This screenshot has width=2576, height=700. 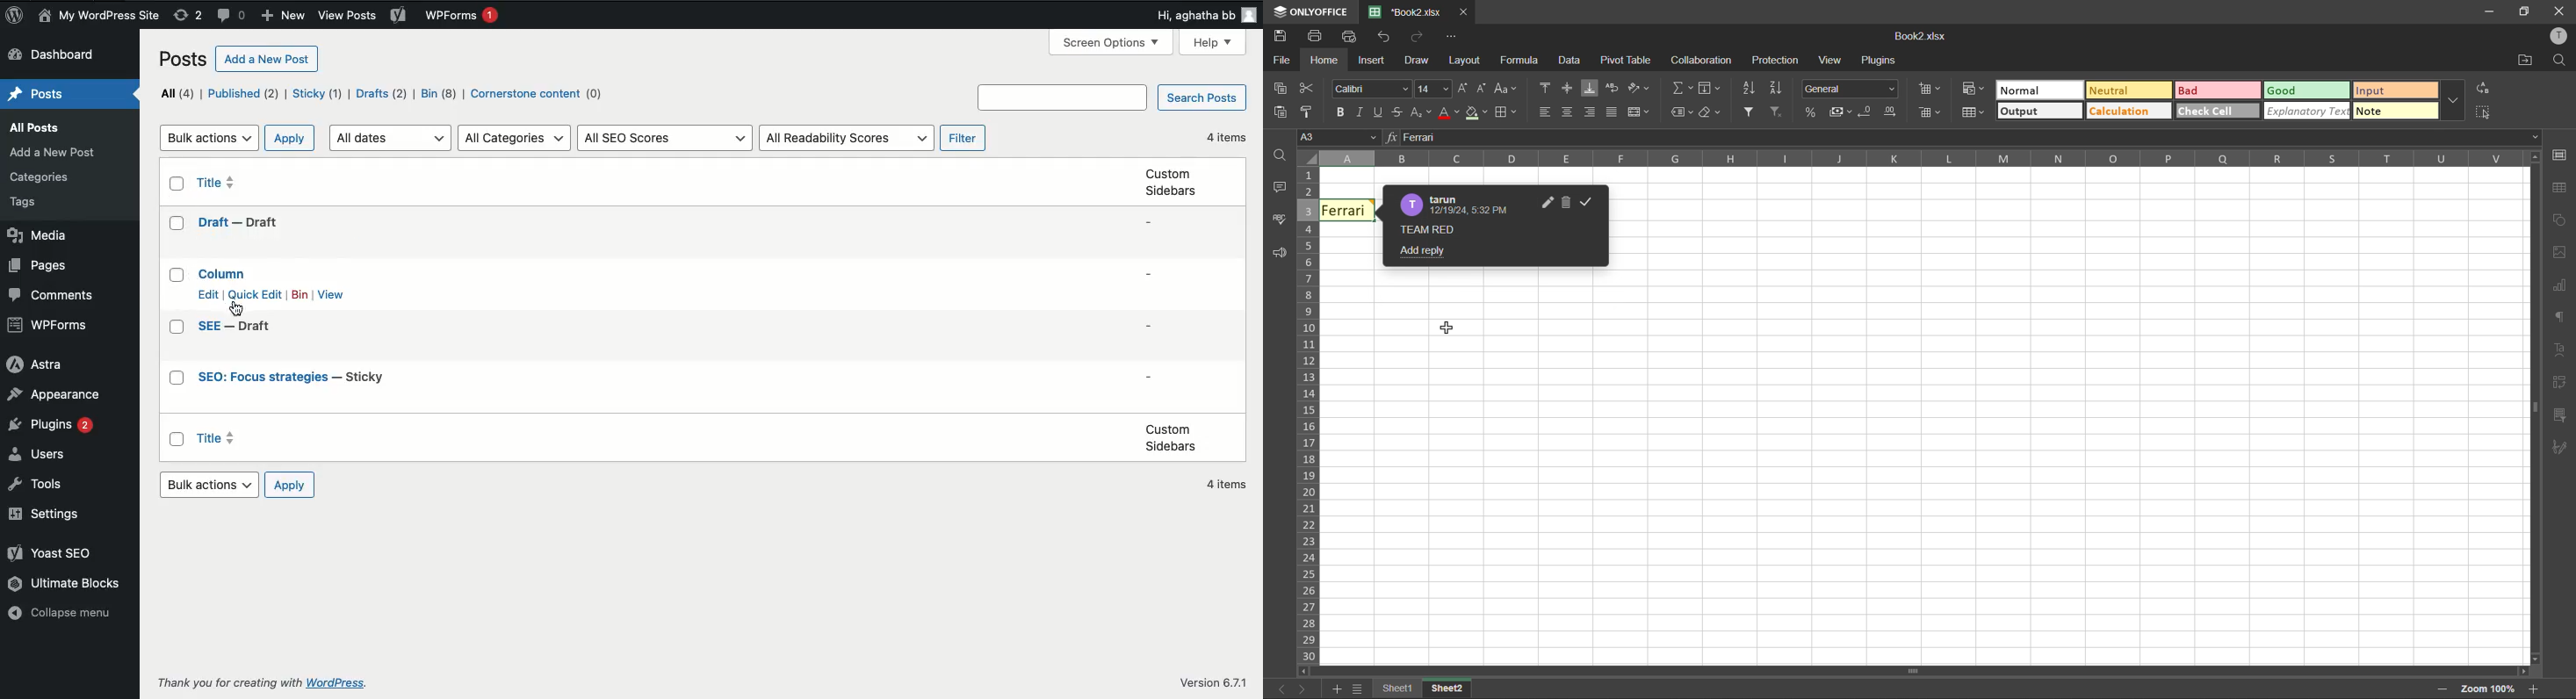 What do you see at coordinates (1216, 682) in the screenshot?
I see `` at bounding box center [1216, 682].